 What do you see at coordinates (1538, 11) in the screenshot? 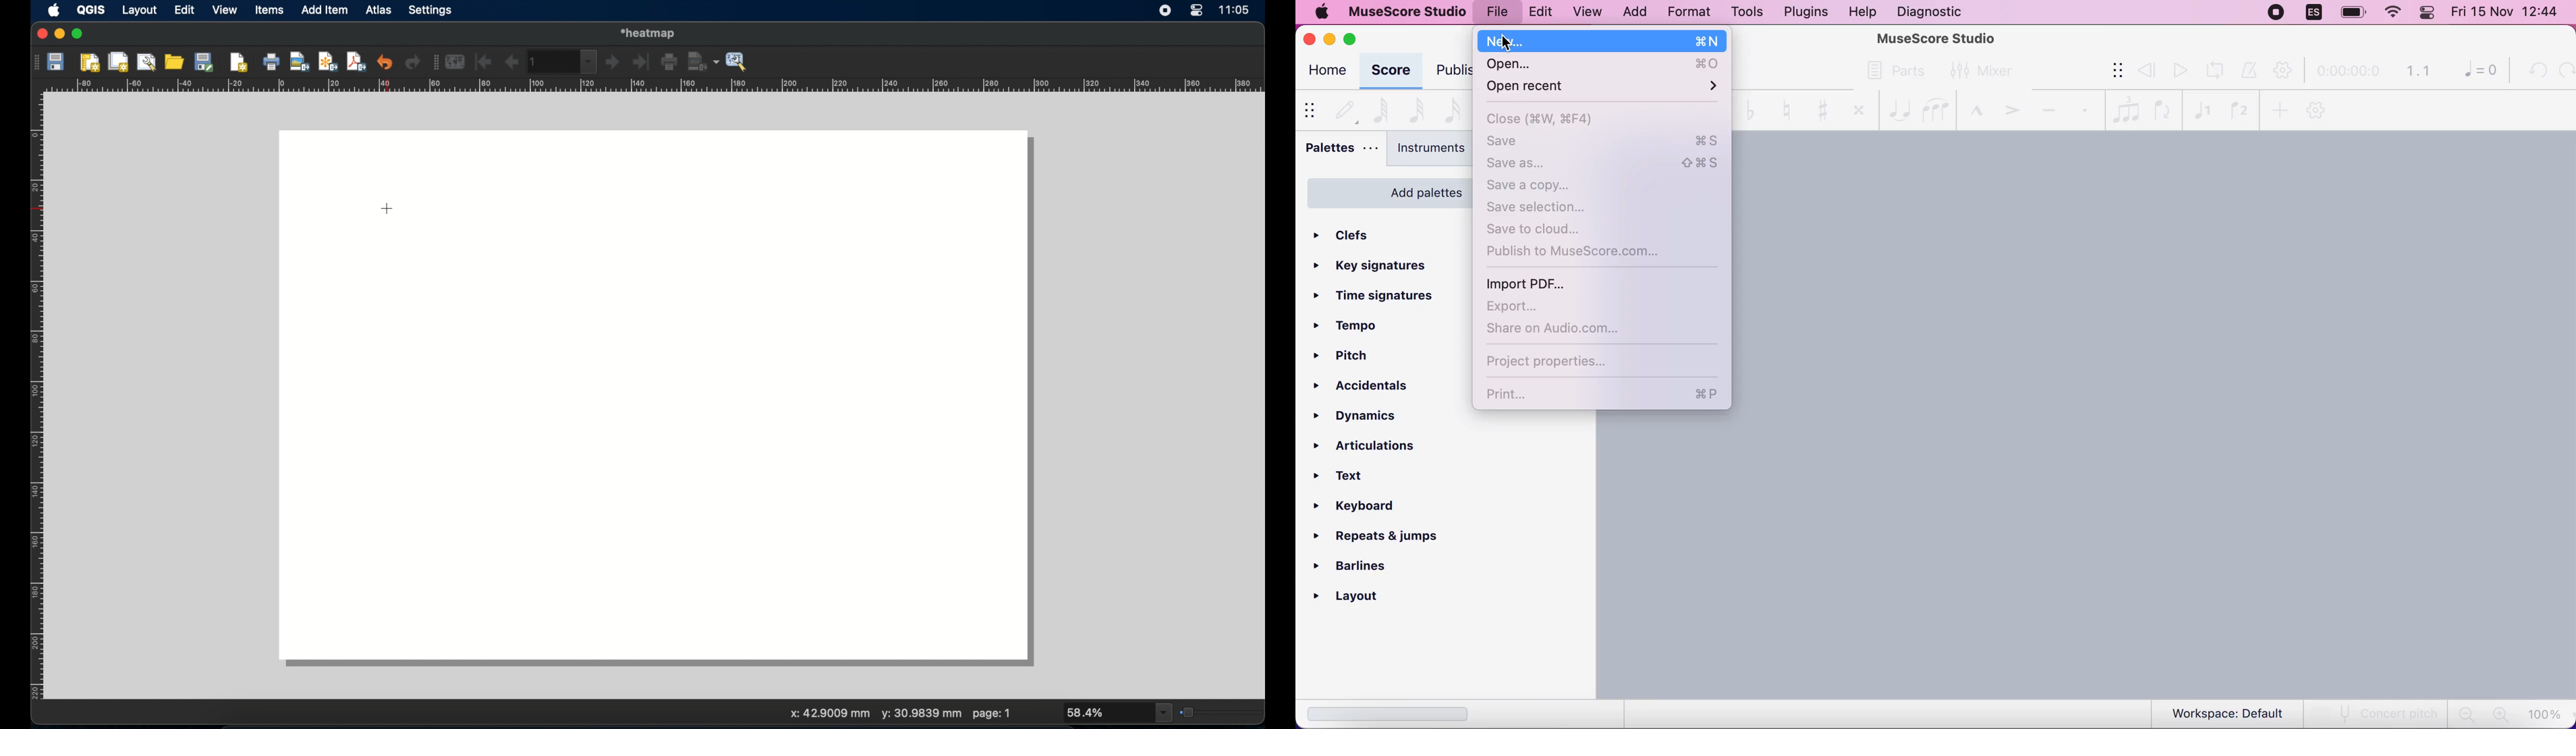
I see `edit` at bounding box center [1538, 11].